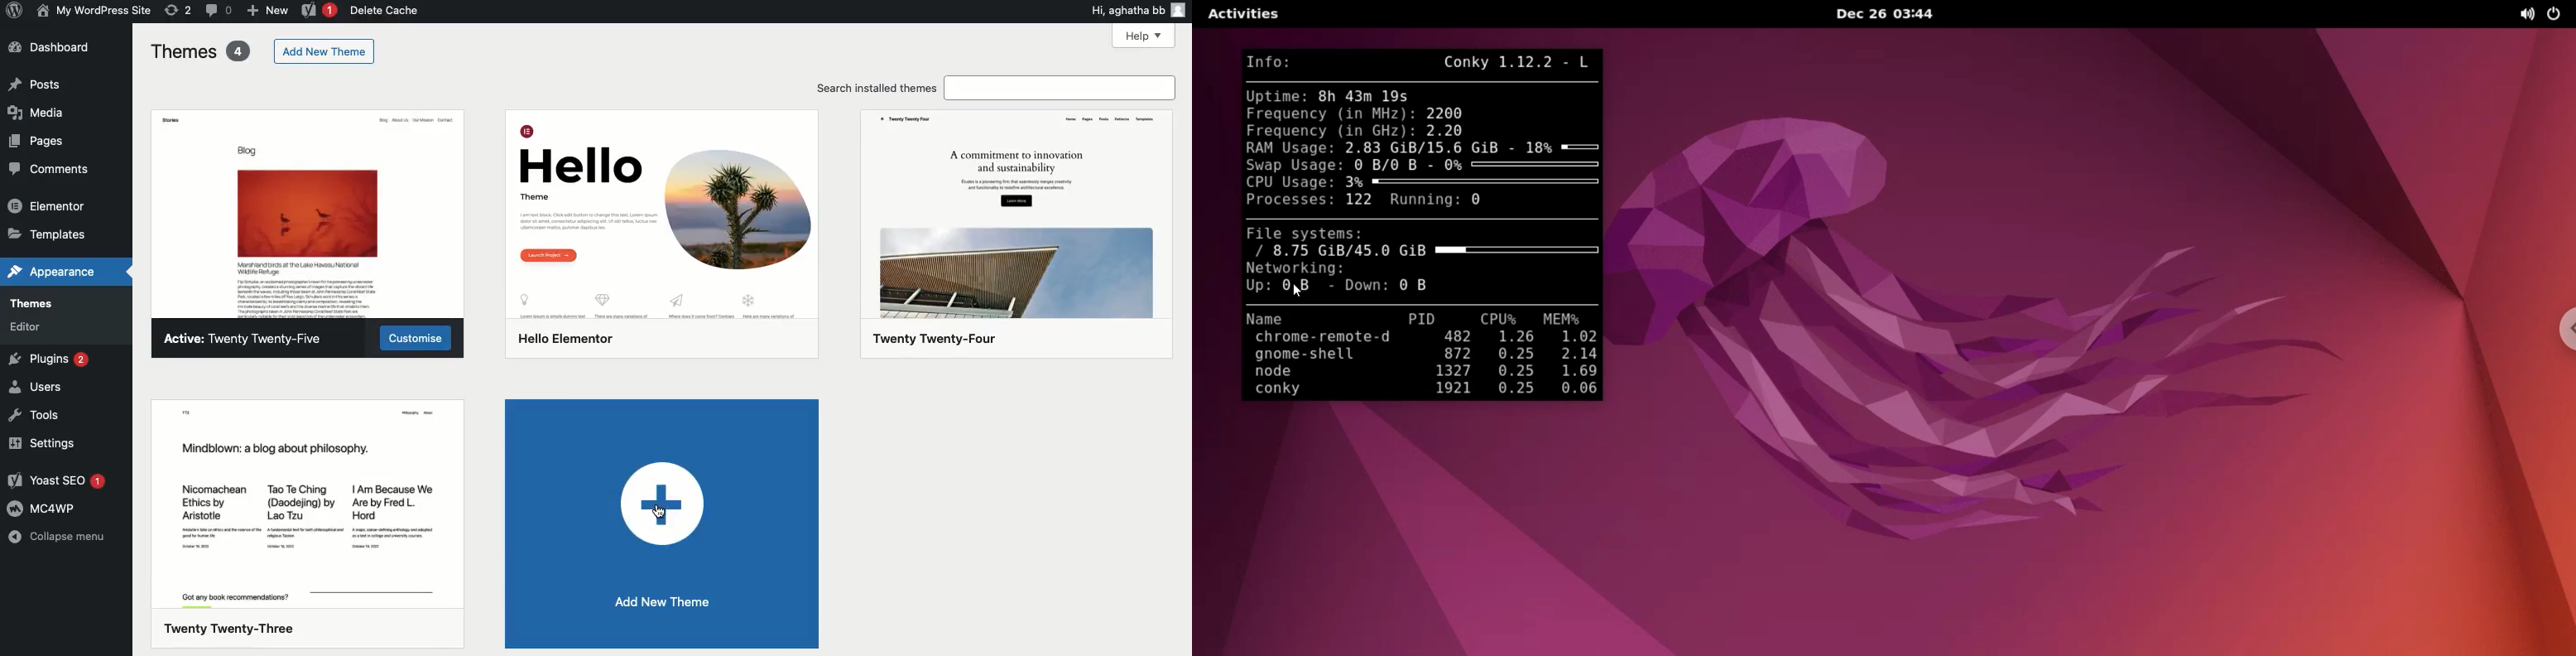 The width and height of the screenshot is (2576, 672). I want to click on Appearance, so click(51, 269).